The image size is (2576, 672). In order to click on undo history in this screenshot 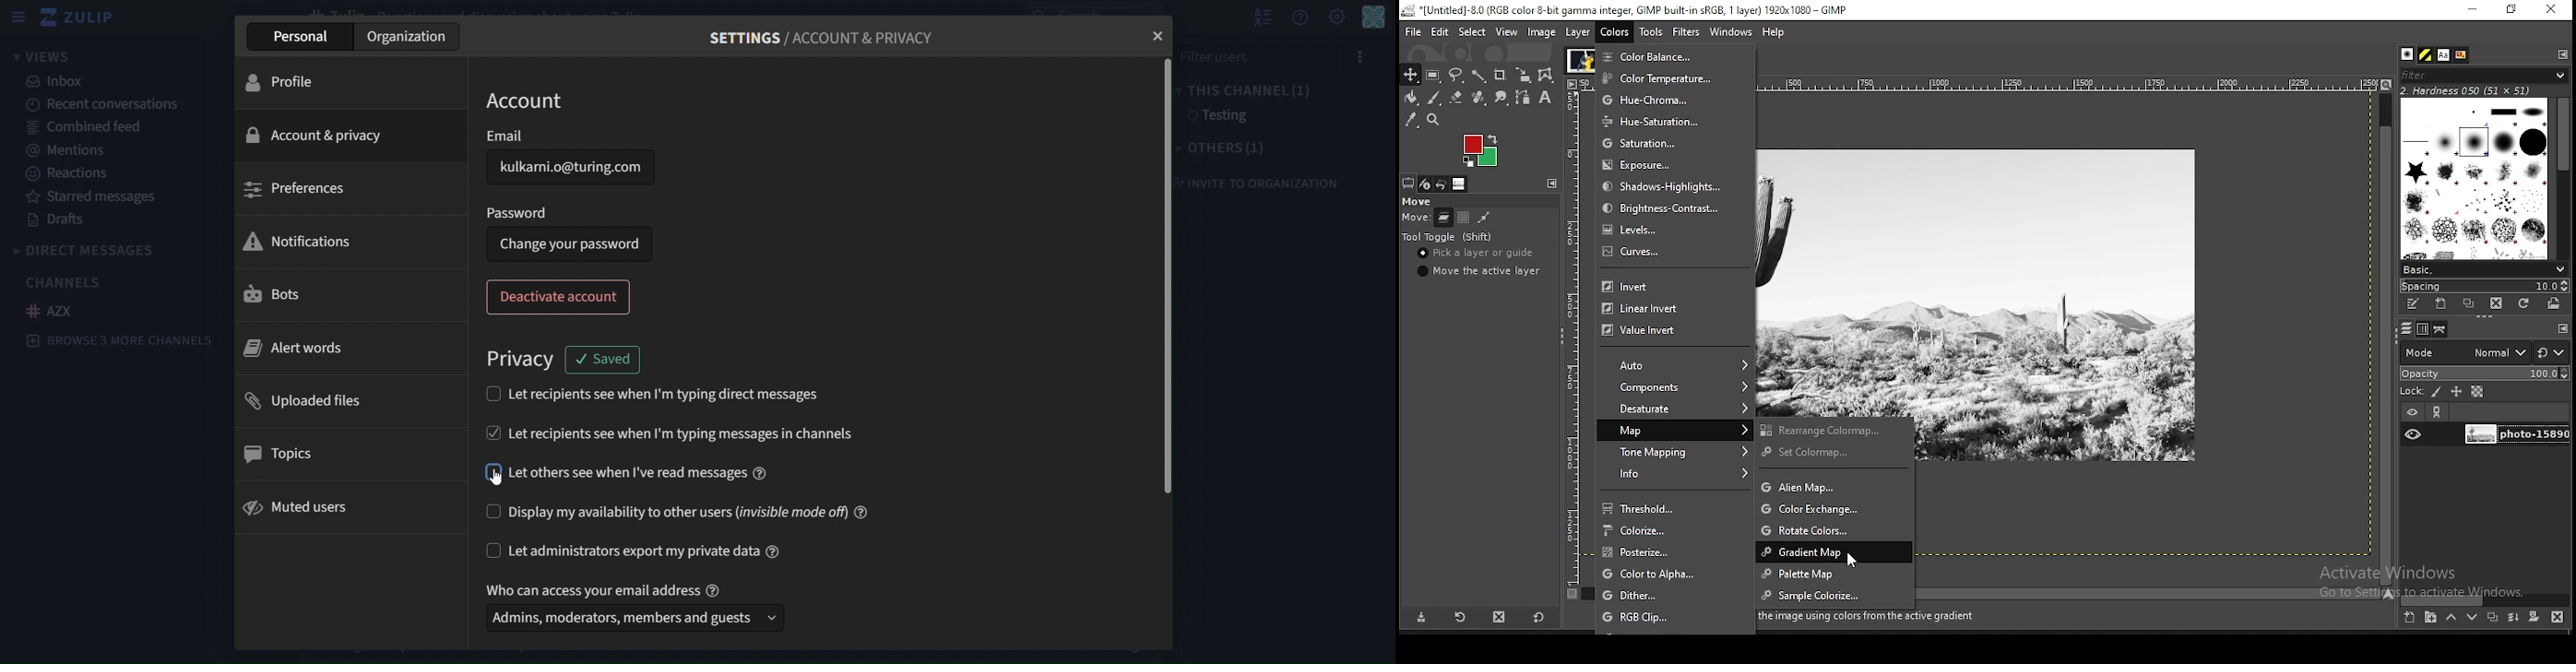, I will do `click(1443, 184)`.